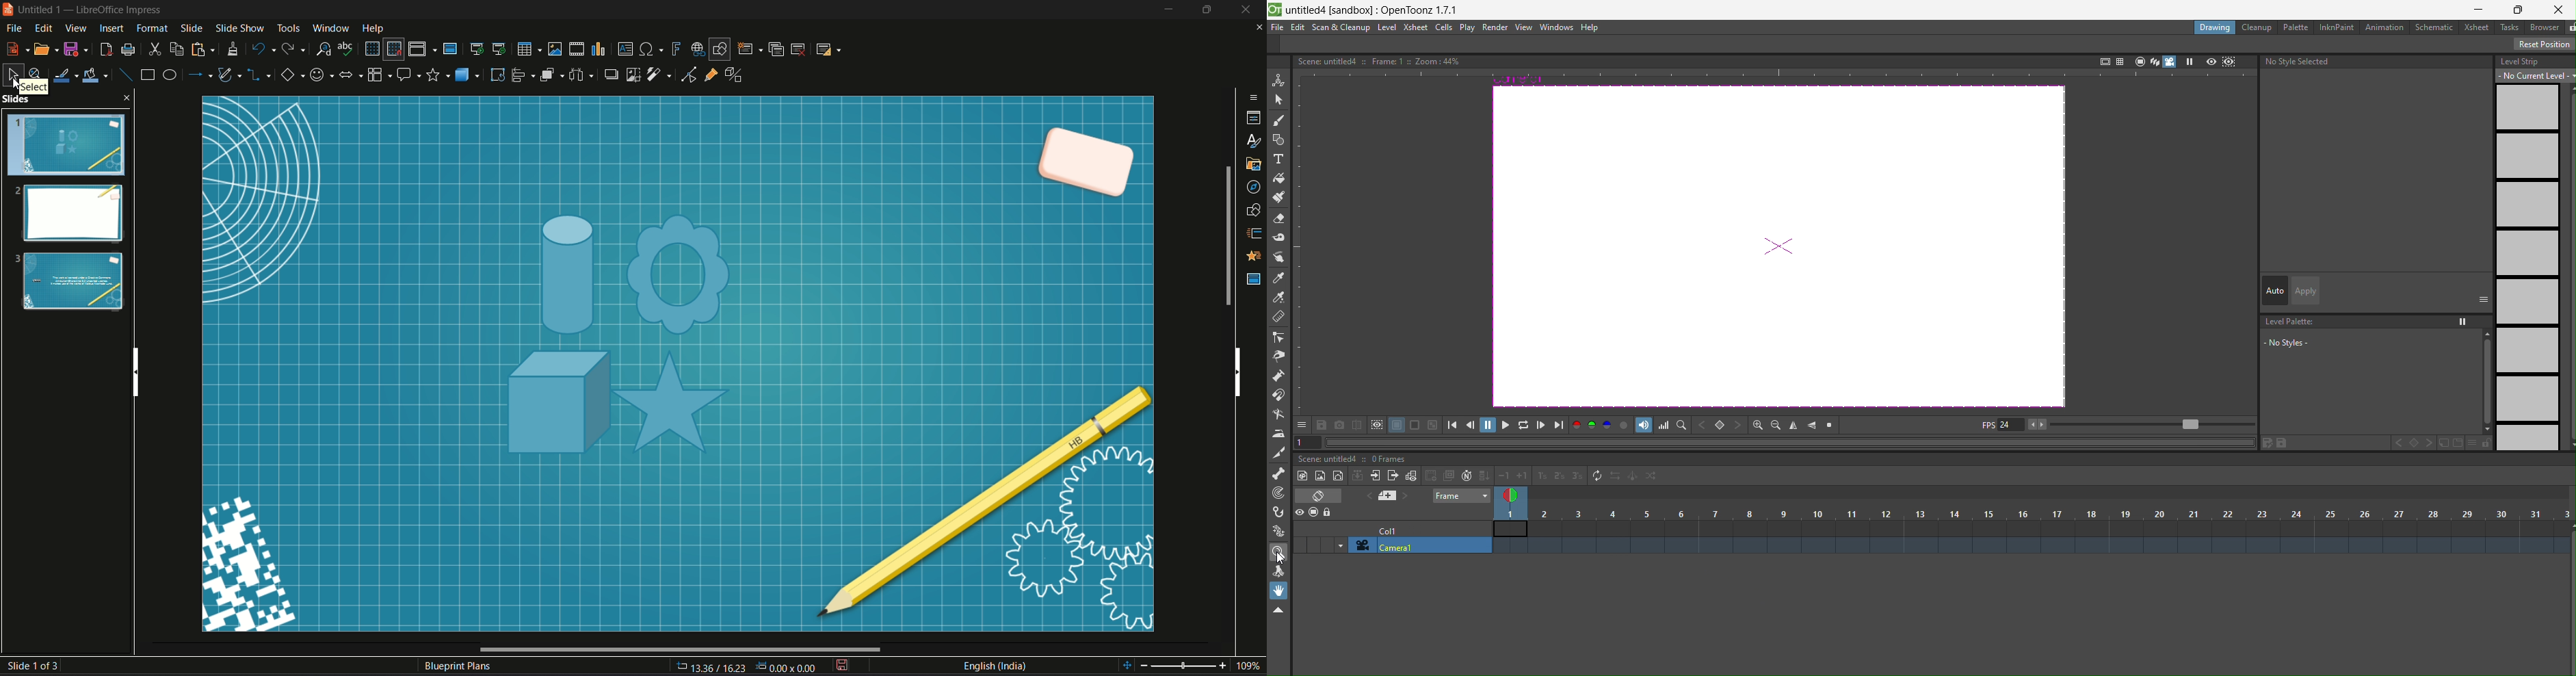 Image resolution: width=2576 pixels, height=700 pixels. I want to click on undo, so click(262, 48).